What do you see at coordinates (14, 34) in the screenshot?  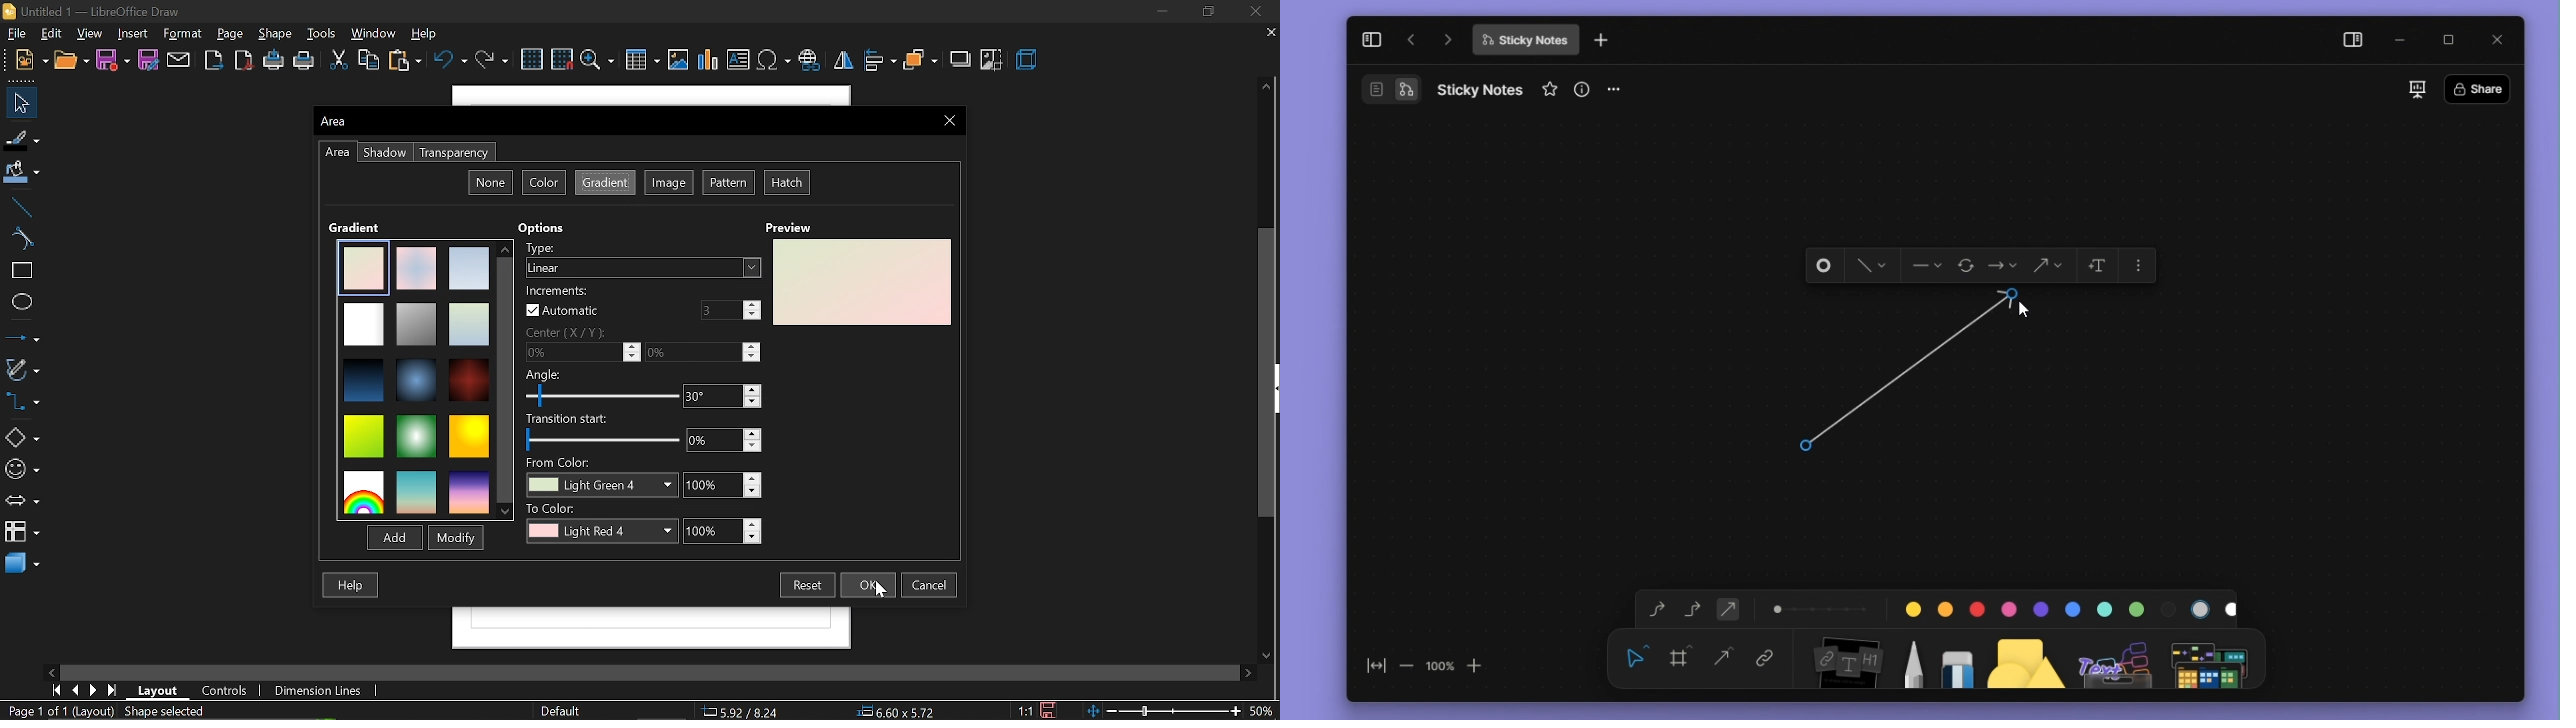 I see `file` at bounding box center [14, 34].